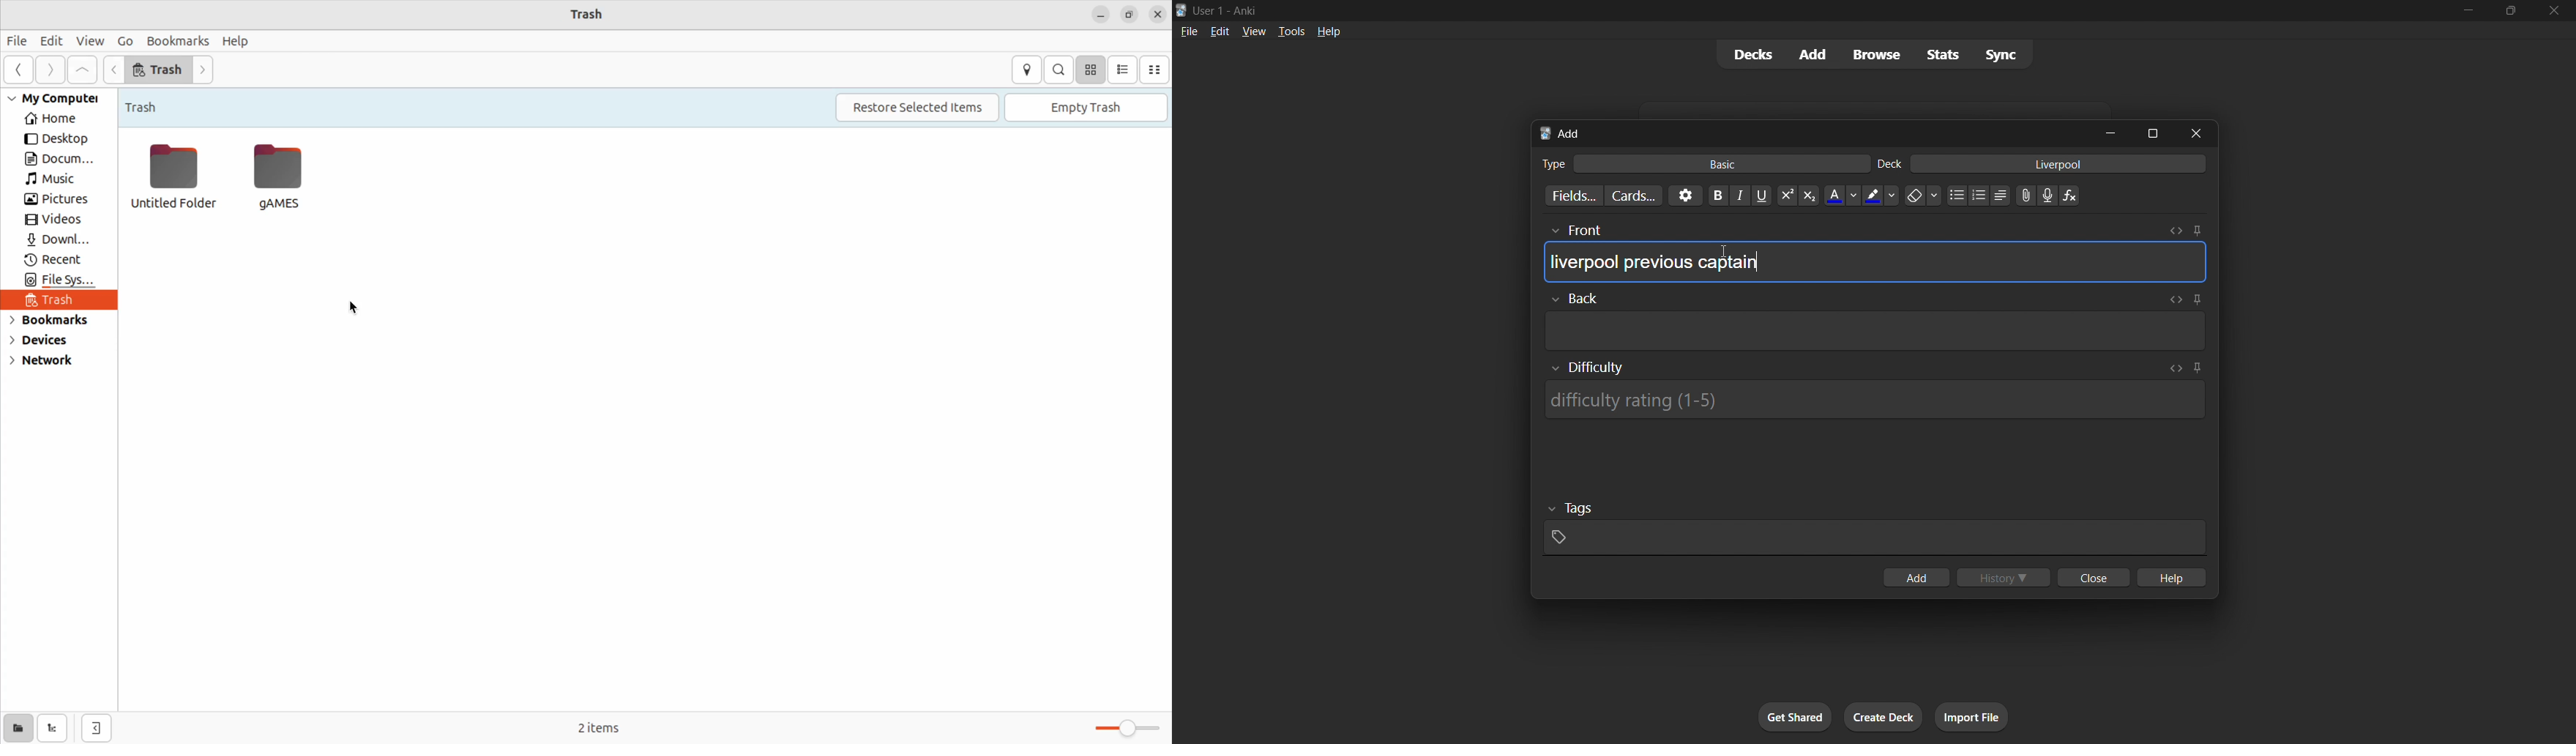 This screenshot has width=2576, height=756. I want to click on history, so click(2006, 579).